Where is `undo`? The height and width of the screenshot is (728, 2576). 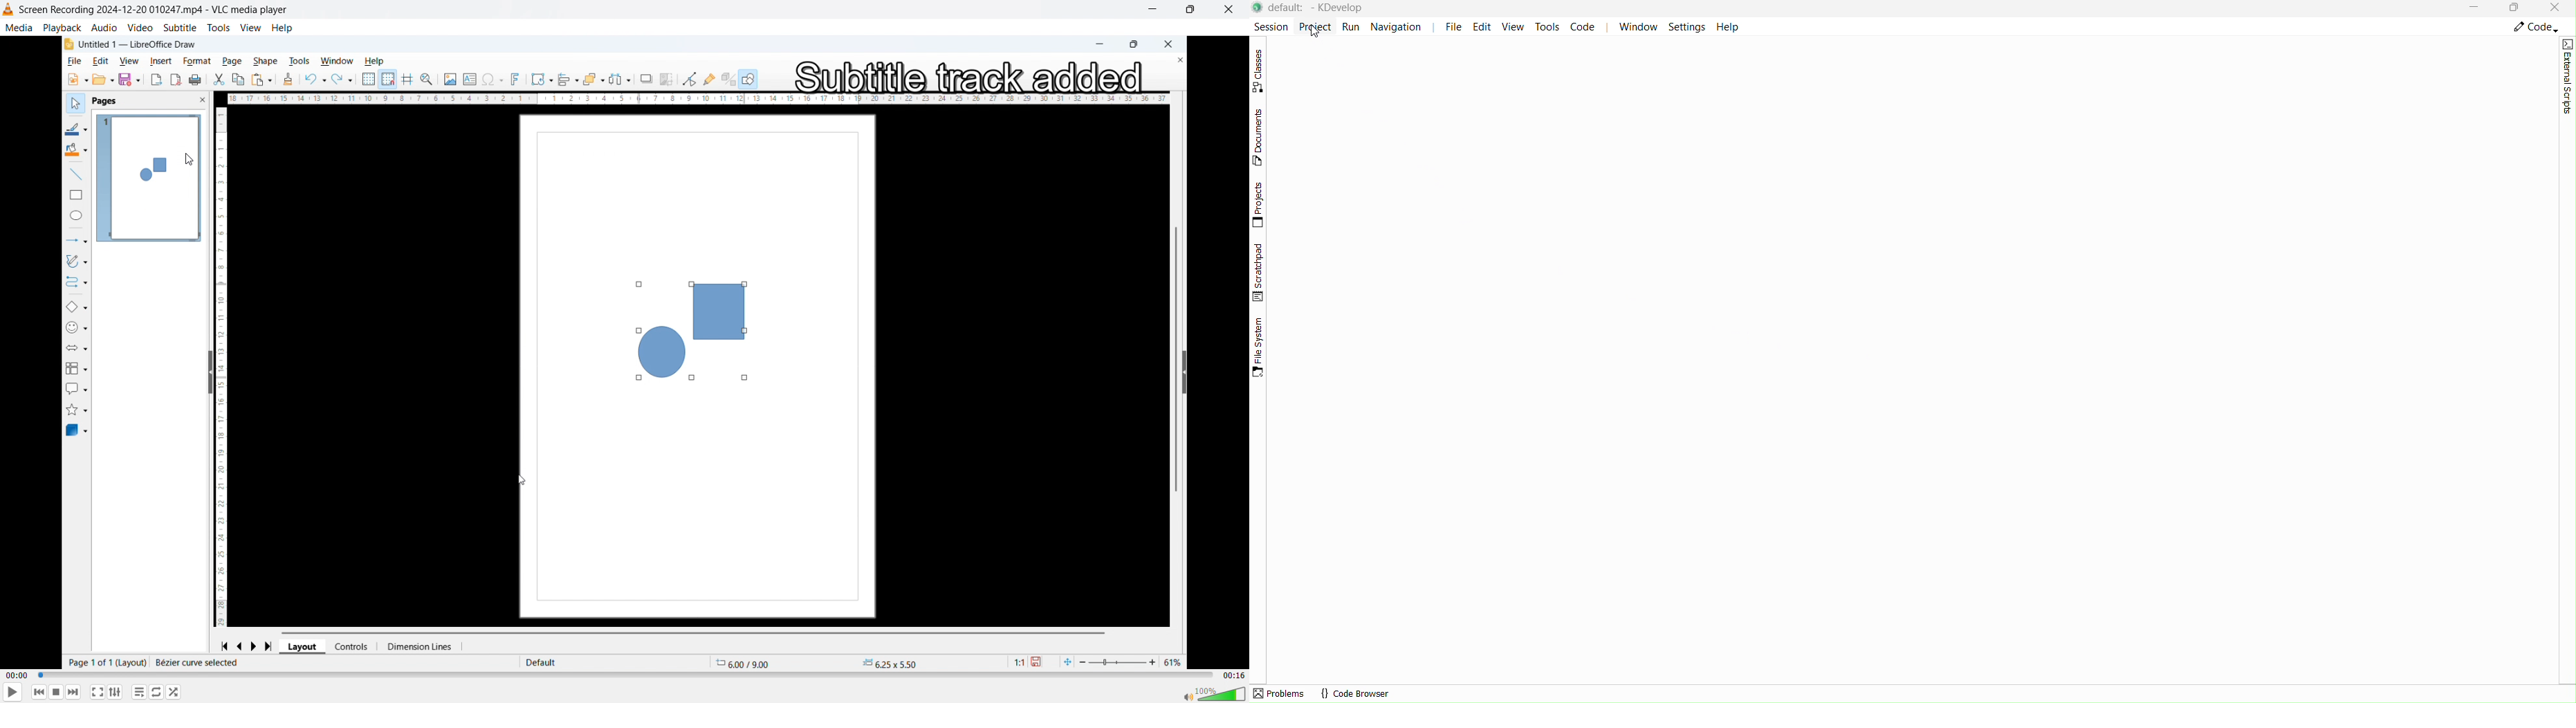 undo is located at coordinates (315, 79).